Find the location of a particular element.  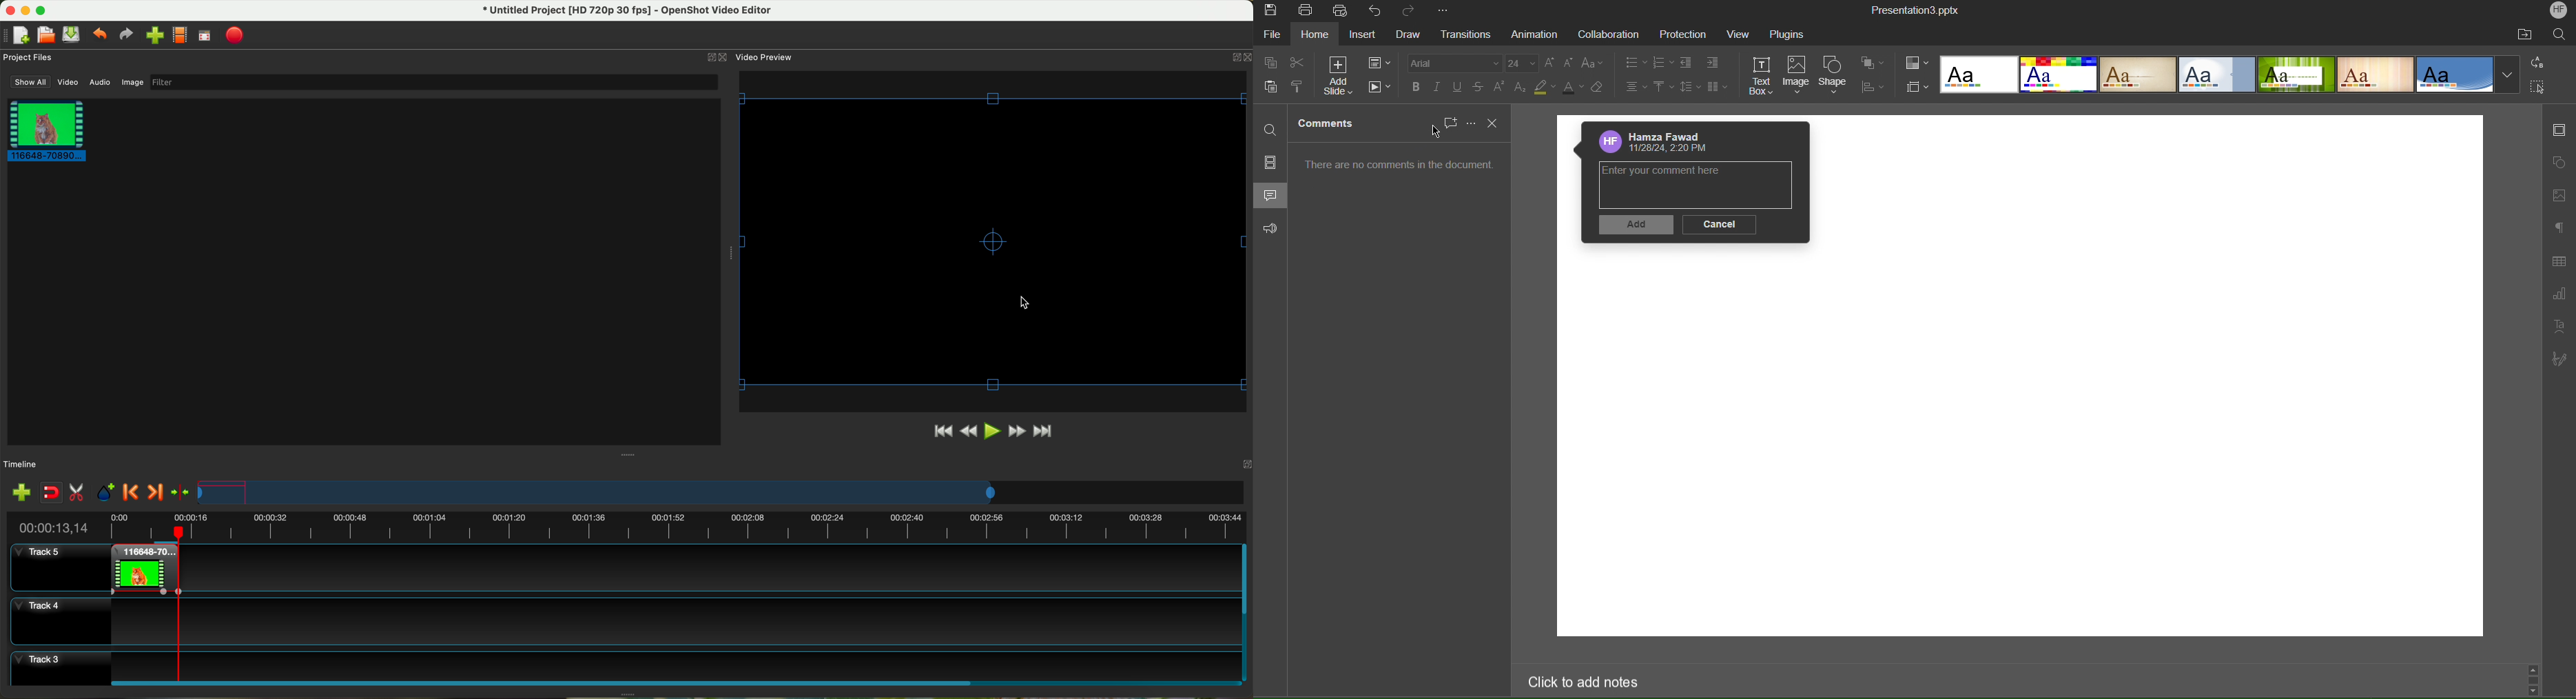

Transitions is located at coordinates (1466, 34).